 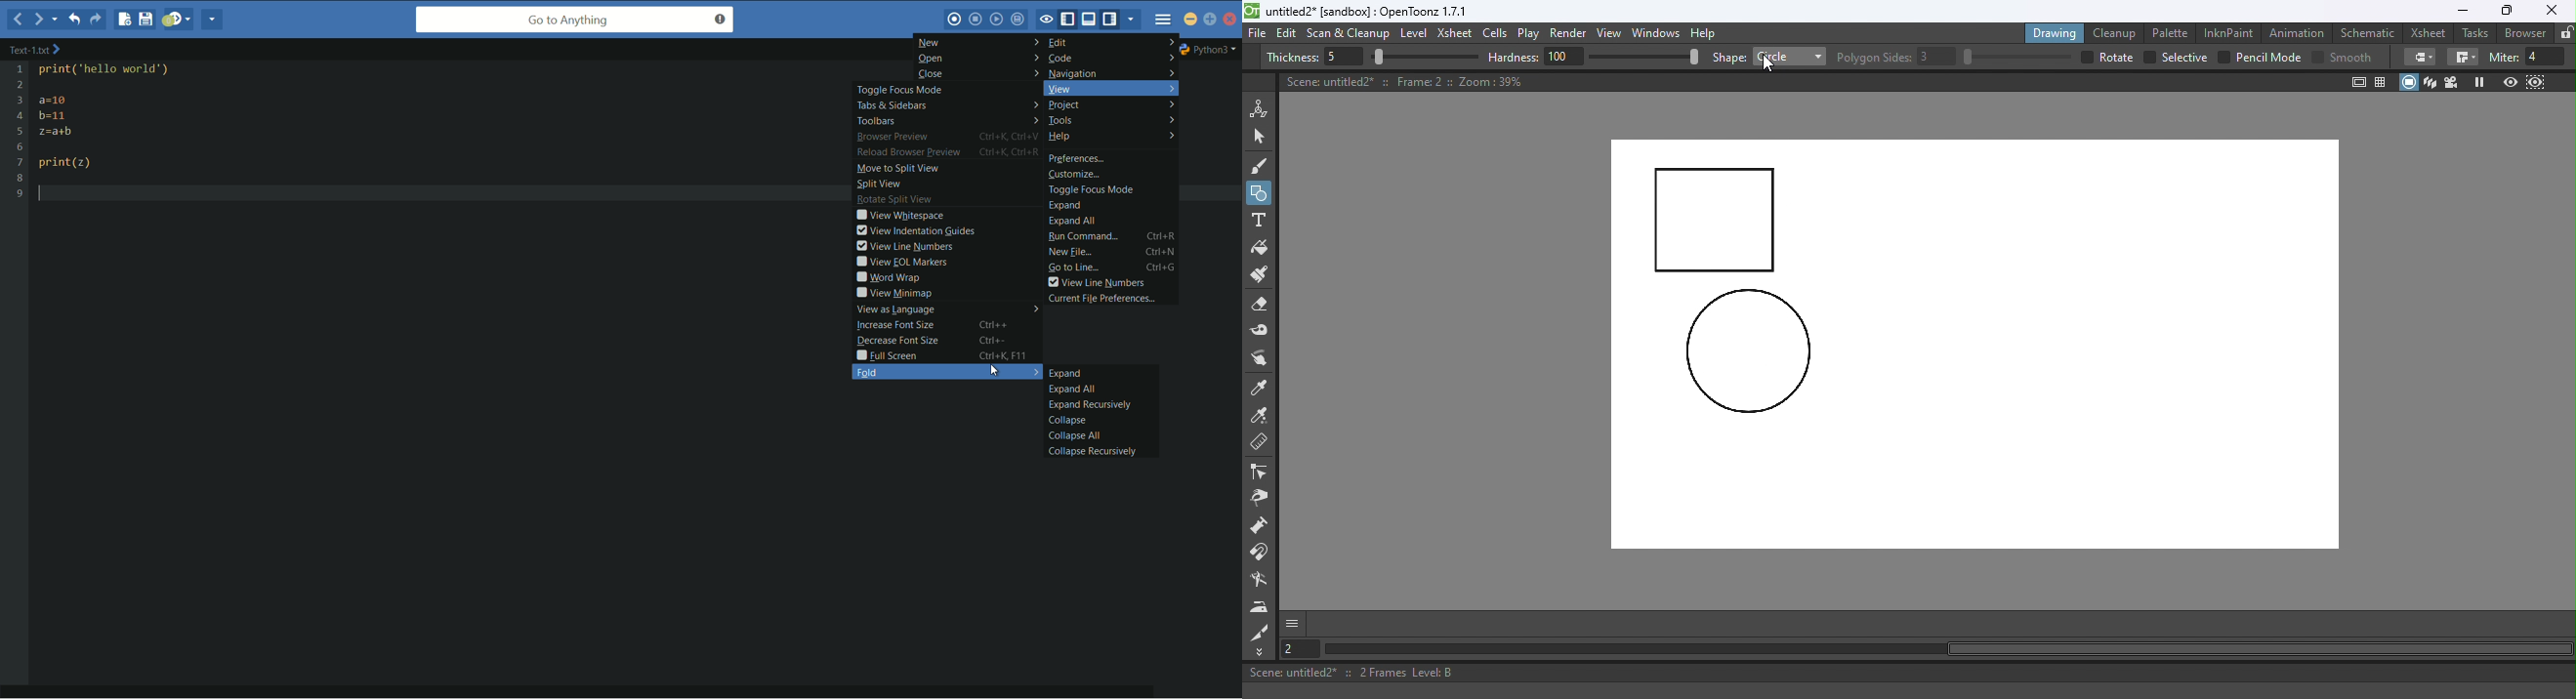 What do you see at coordinates (2522, 32) in the screenshot?
I see `Browser` at bounding box center [2522, 32].